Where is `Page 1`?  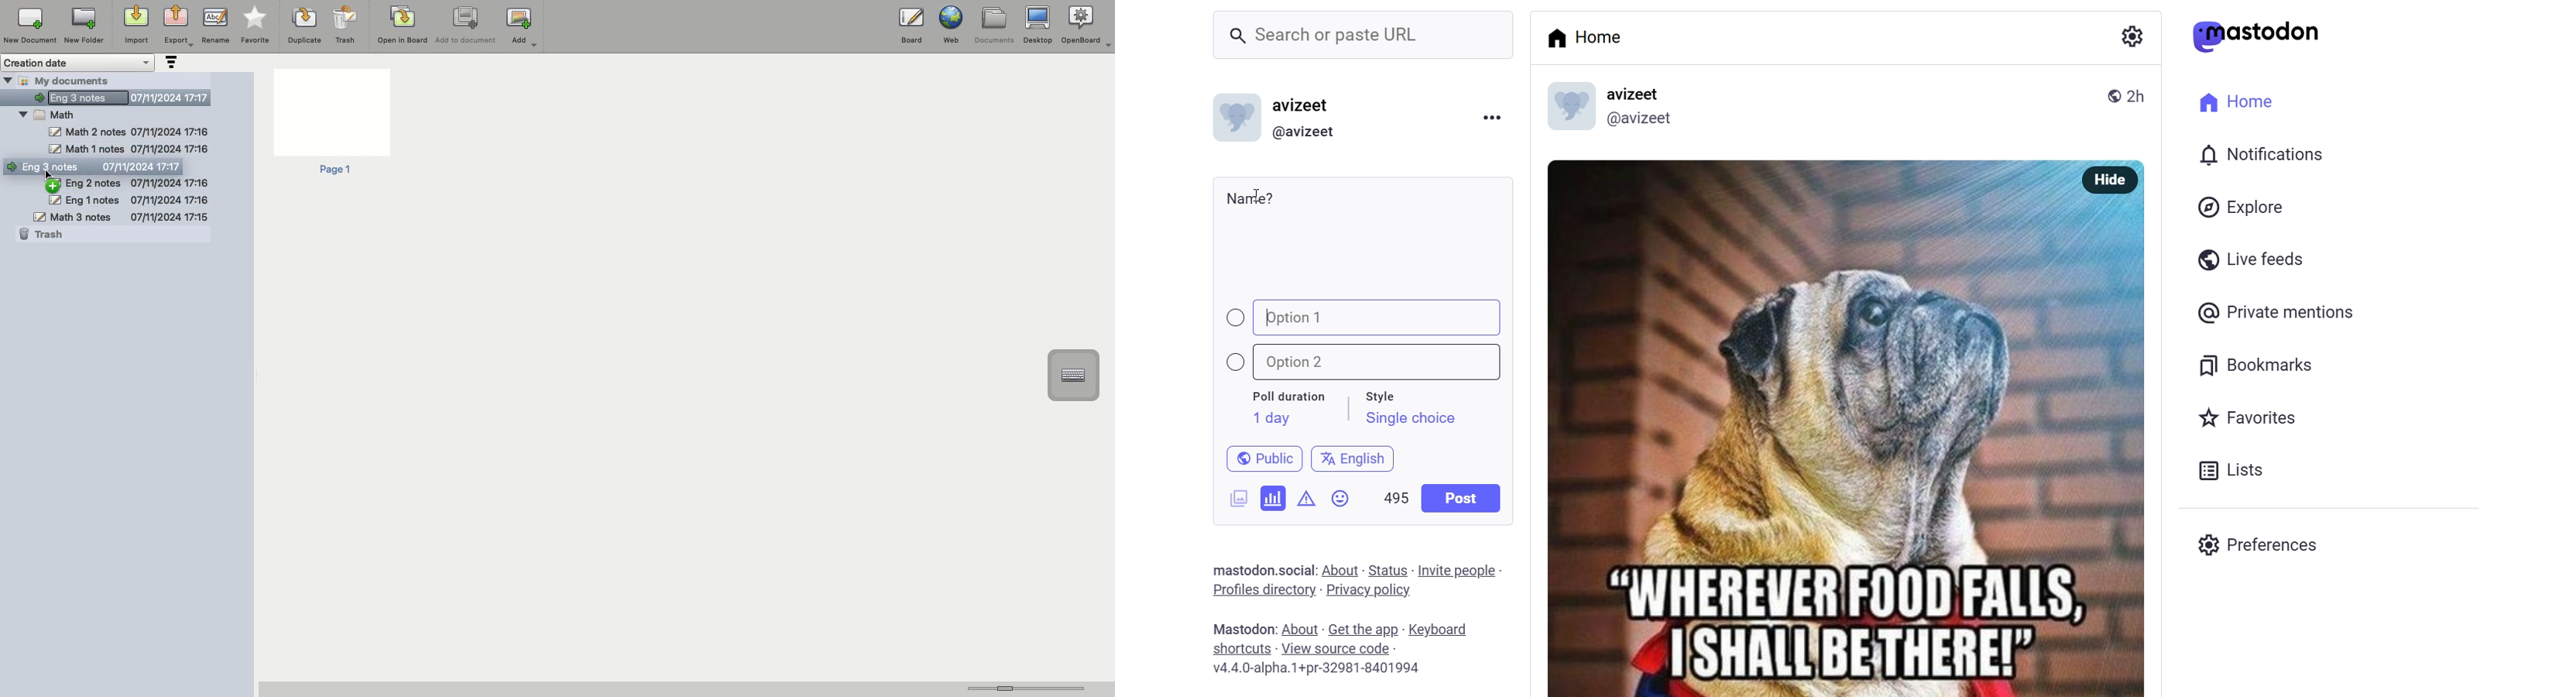 Page 1 is located at coordinates (331, 123).